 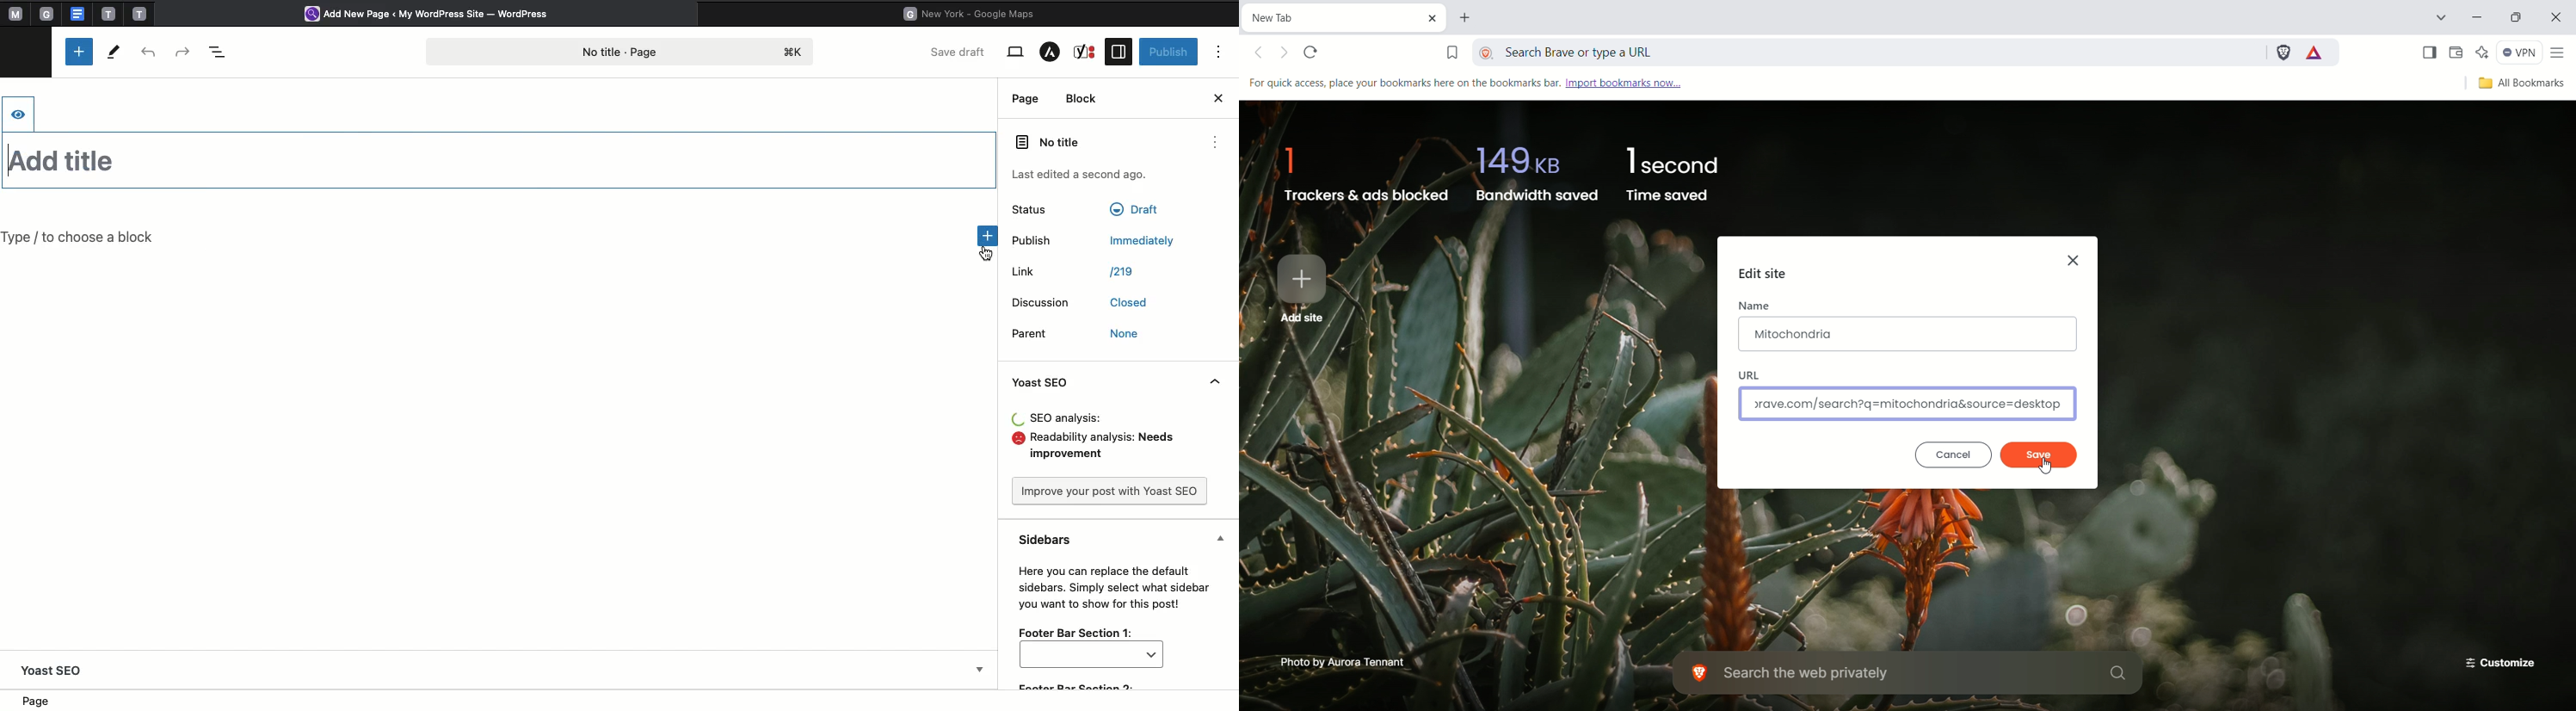 What do you see at coordinates (2457, 53) in the screenshot?
I see `wallet` at bounding box center [2457, 53].